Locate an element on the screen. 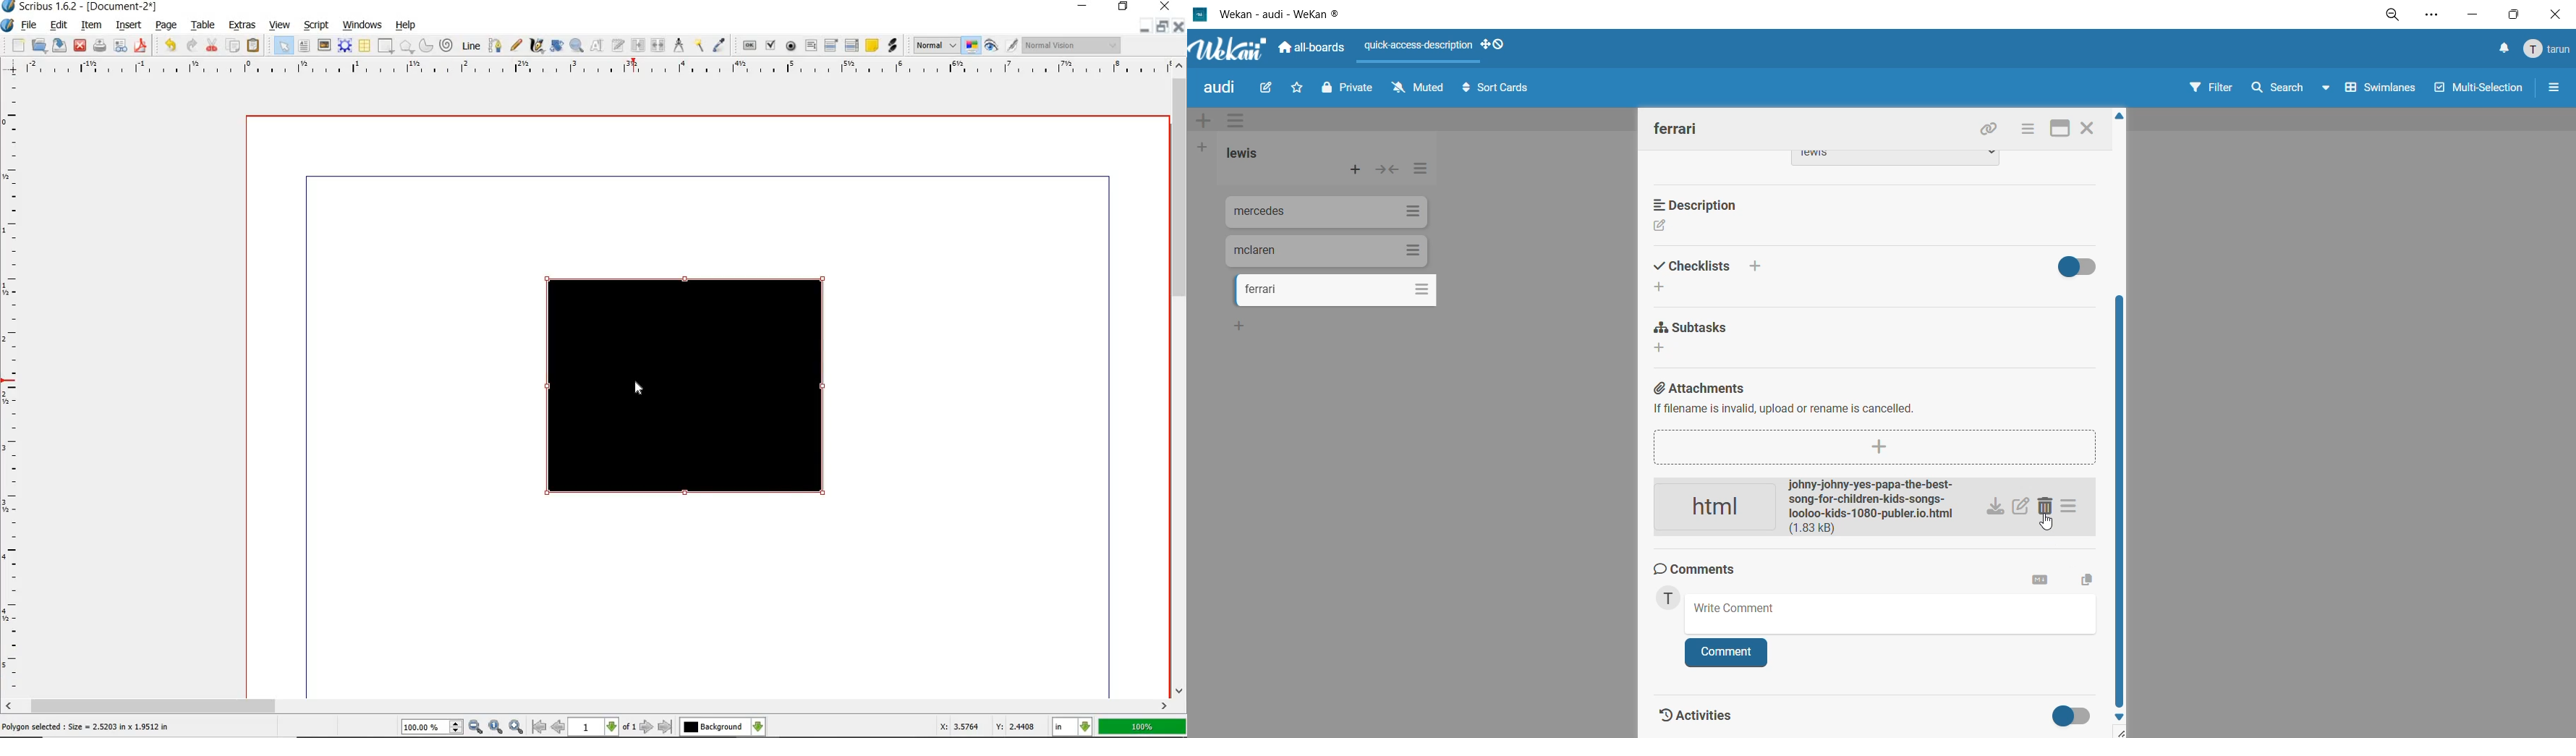 Image resolution: width=2576 pixels, height=756 pixels. filter is located at coordinates (2215, 90).